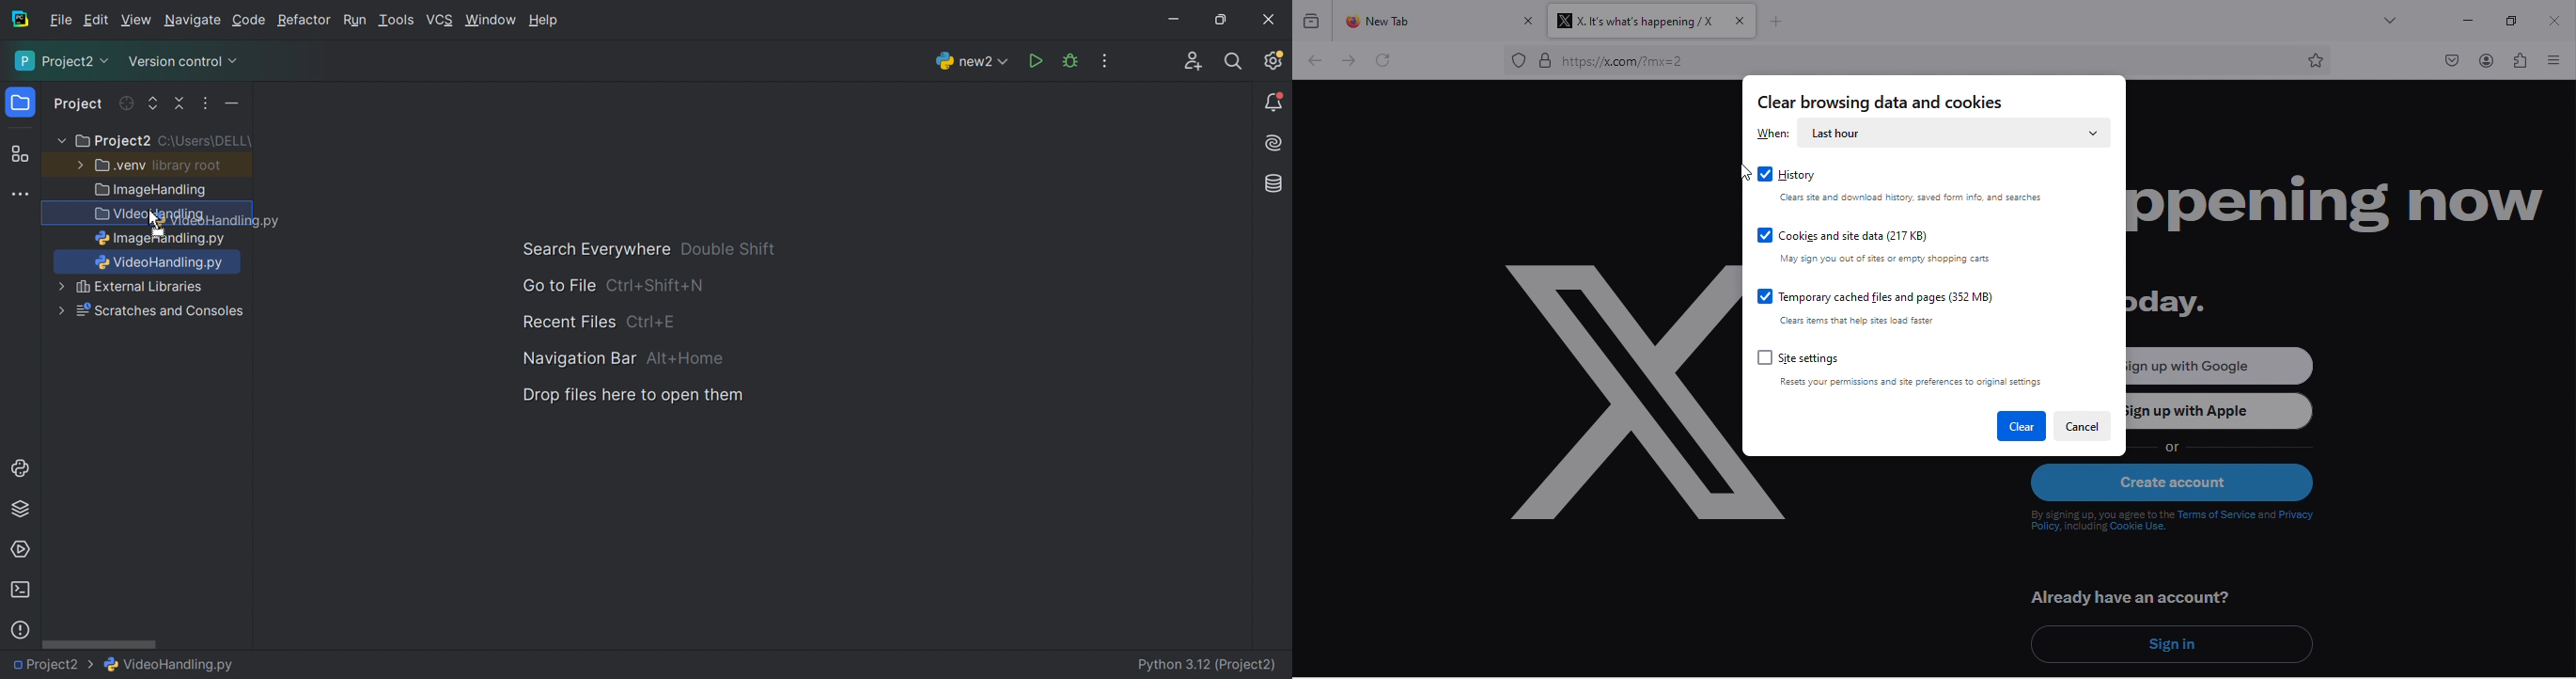 The height and width of the screenshot is (700, 2576). Describe the element at coordinates (19, 20) in the screenshot. I see `PyCharm icon` at that location.